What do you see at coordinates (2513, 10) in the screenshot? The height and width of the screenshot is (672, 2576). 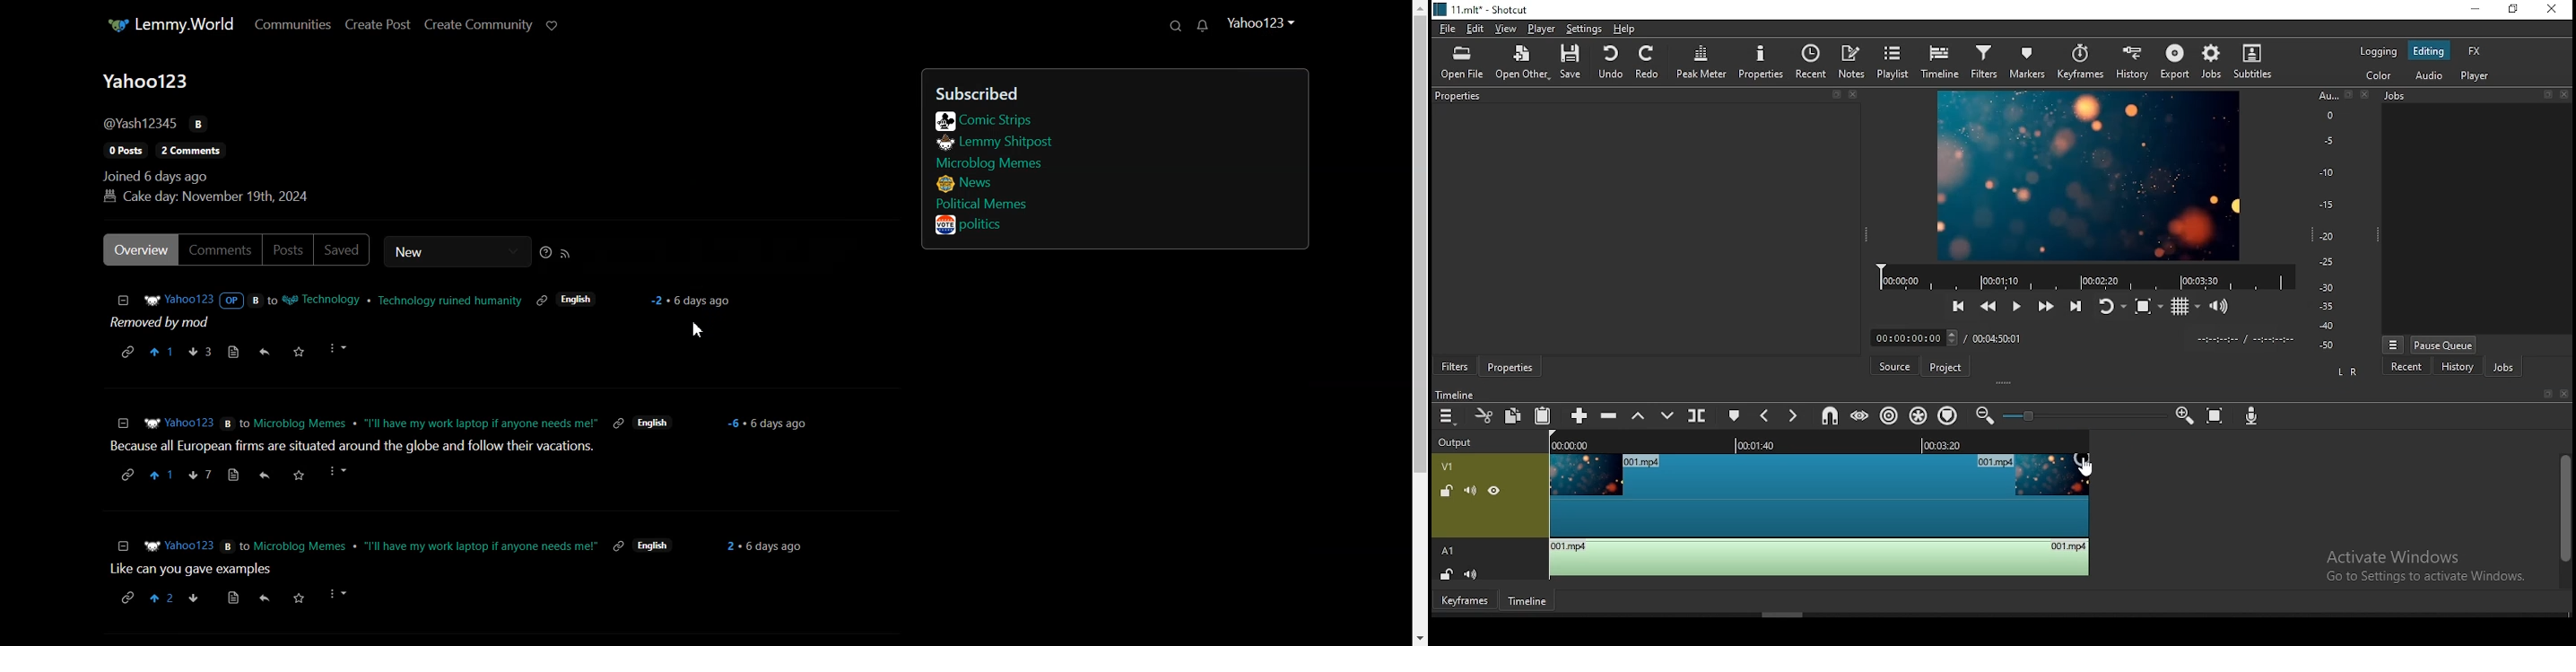 I see `restore` at bounding box center [2513, 10].